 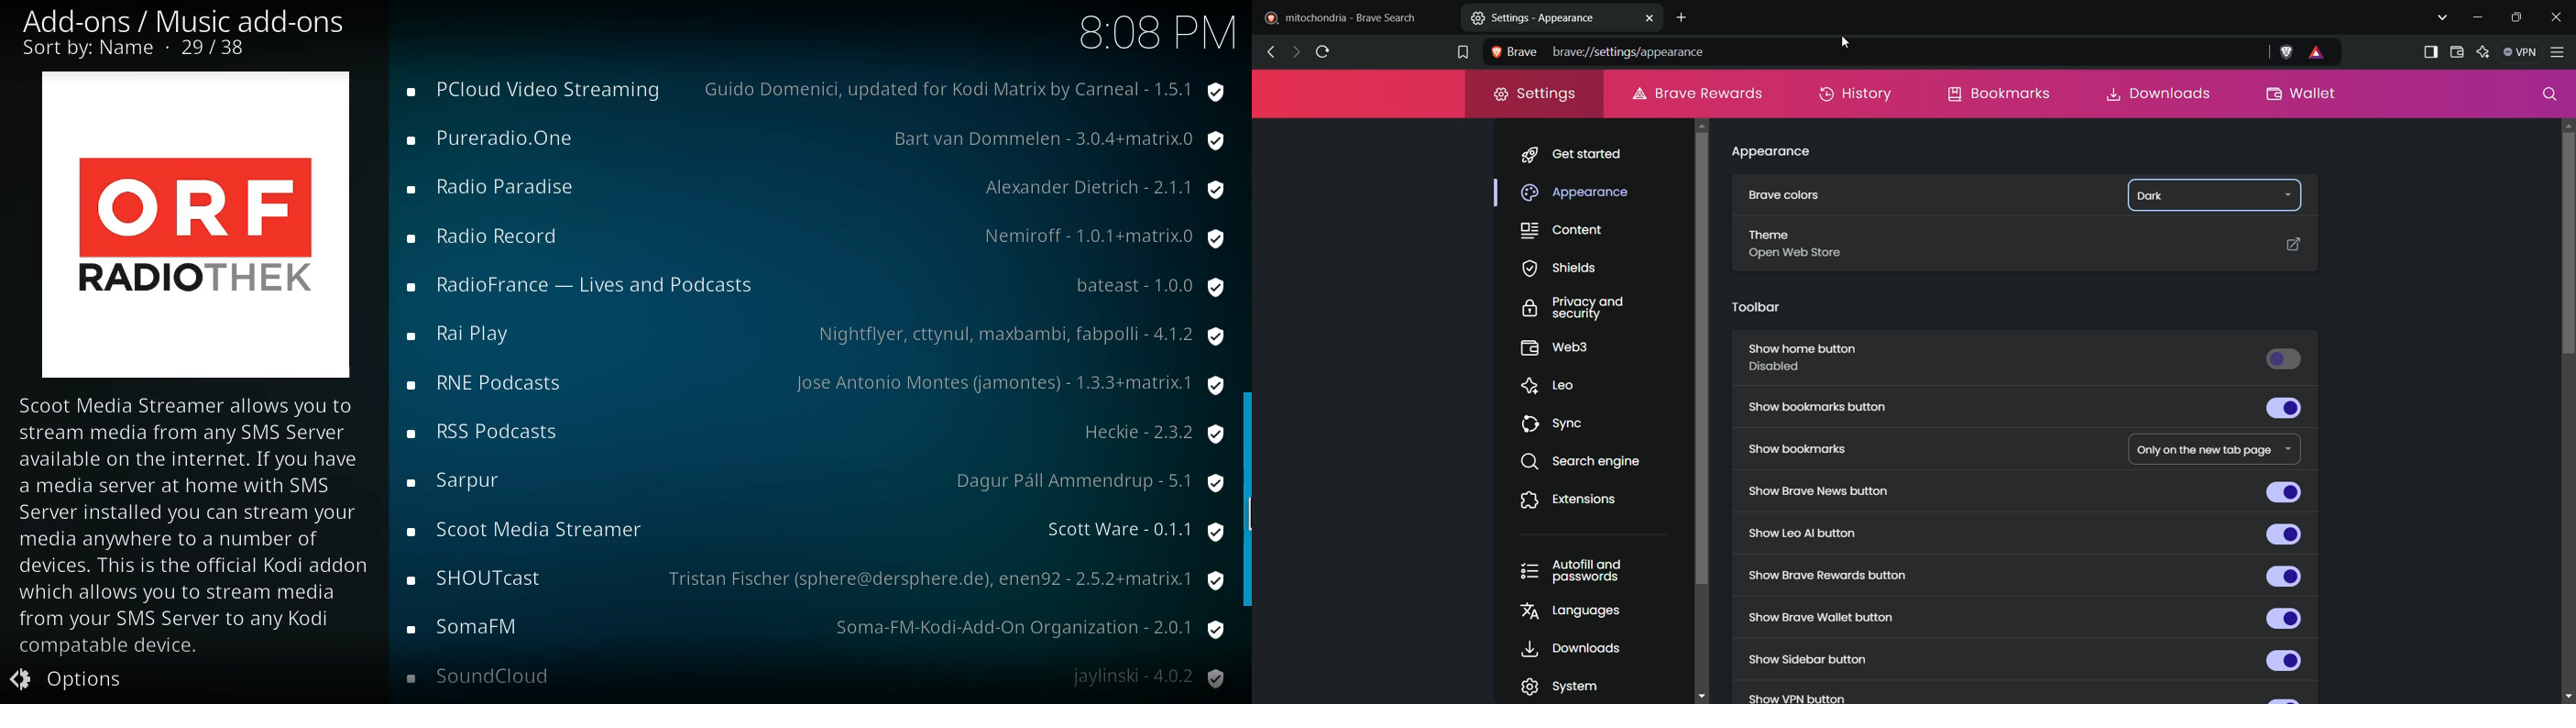 What do you see at coordinates (1155, 32) in the screenshot?
I see `Time - 8:08PM` at bounding box center [1155, 32].